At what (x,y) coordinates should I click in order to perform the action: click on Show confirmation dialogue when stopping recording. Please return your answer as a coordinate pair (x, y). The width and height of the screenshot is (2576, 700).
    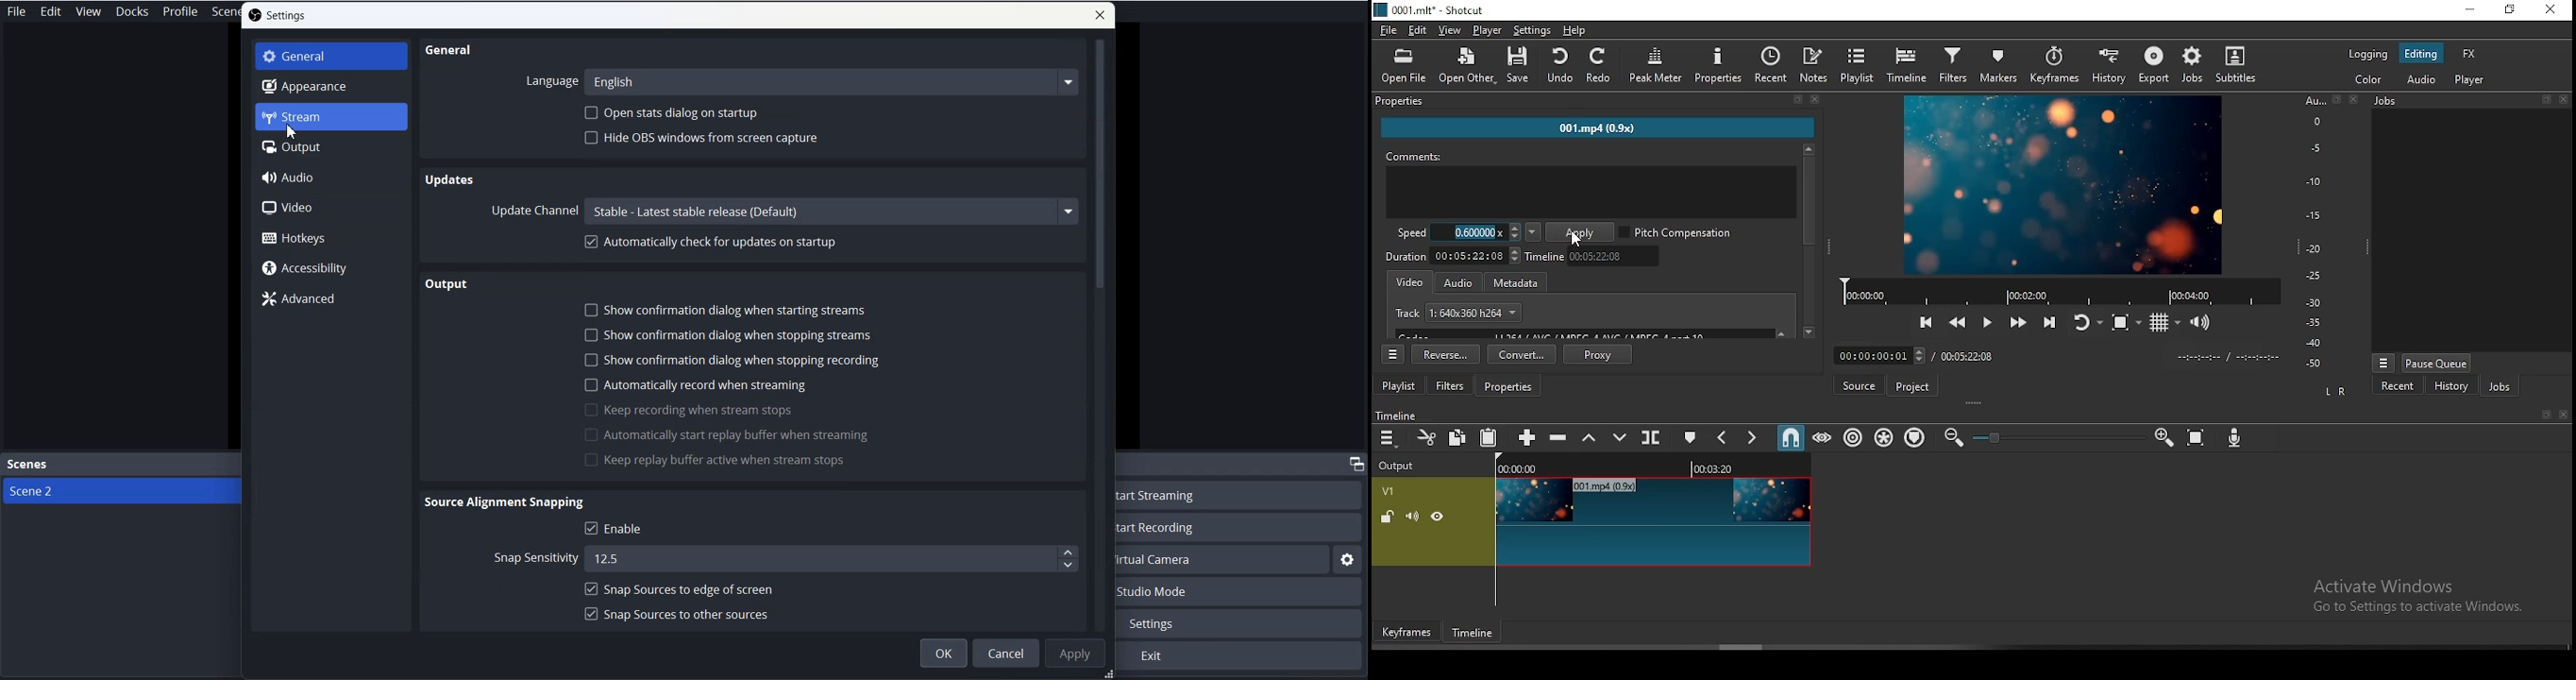
    Looking at the image, I should click on (734, 360).